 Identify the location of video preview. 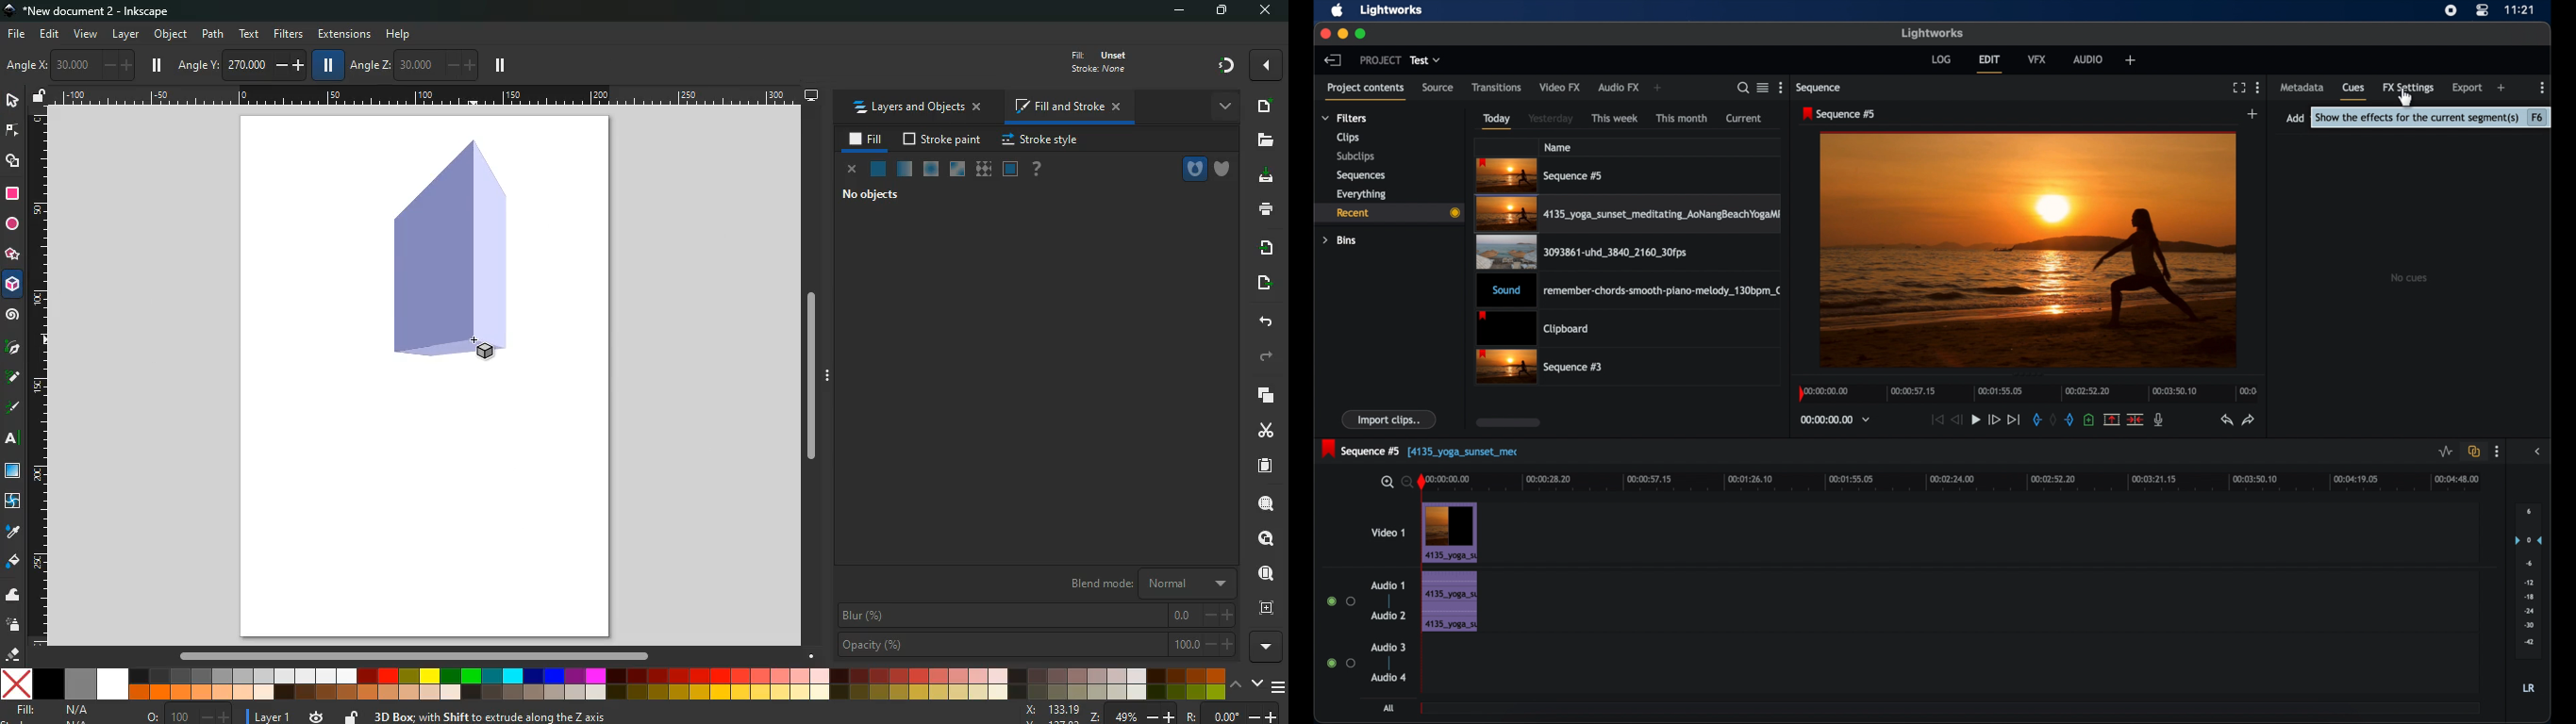
(2028, 251).